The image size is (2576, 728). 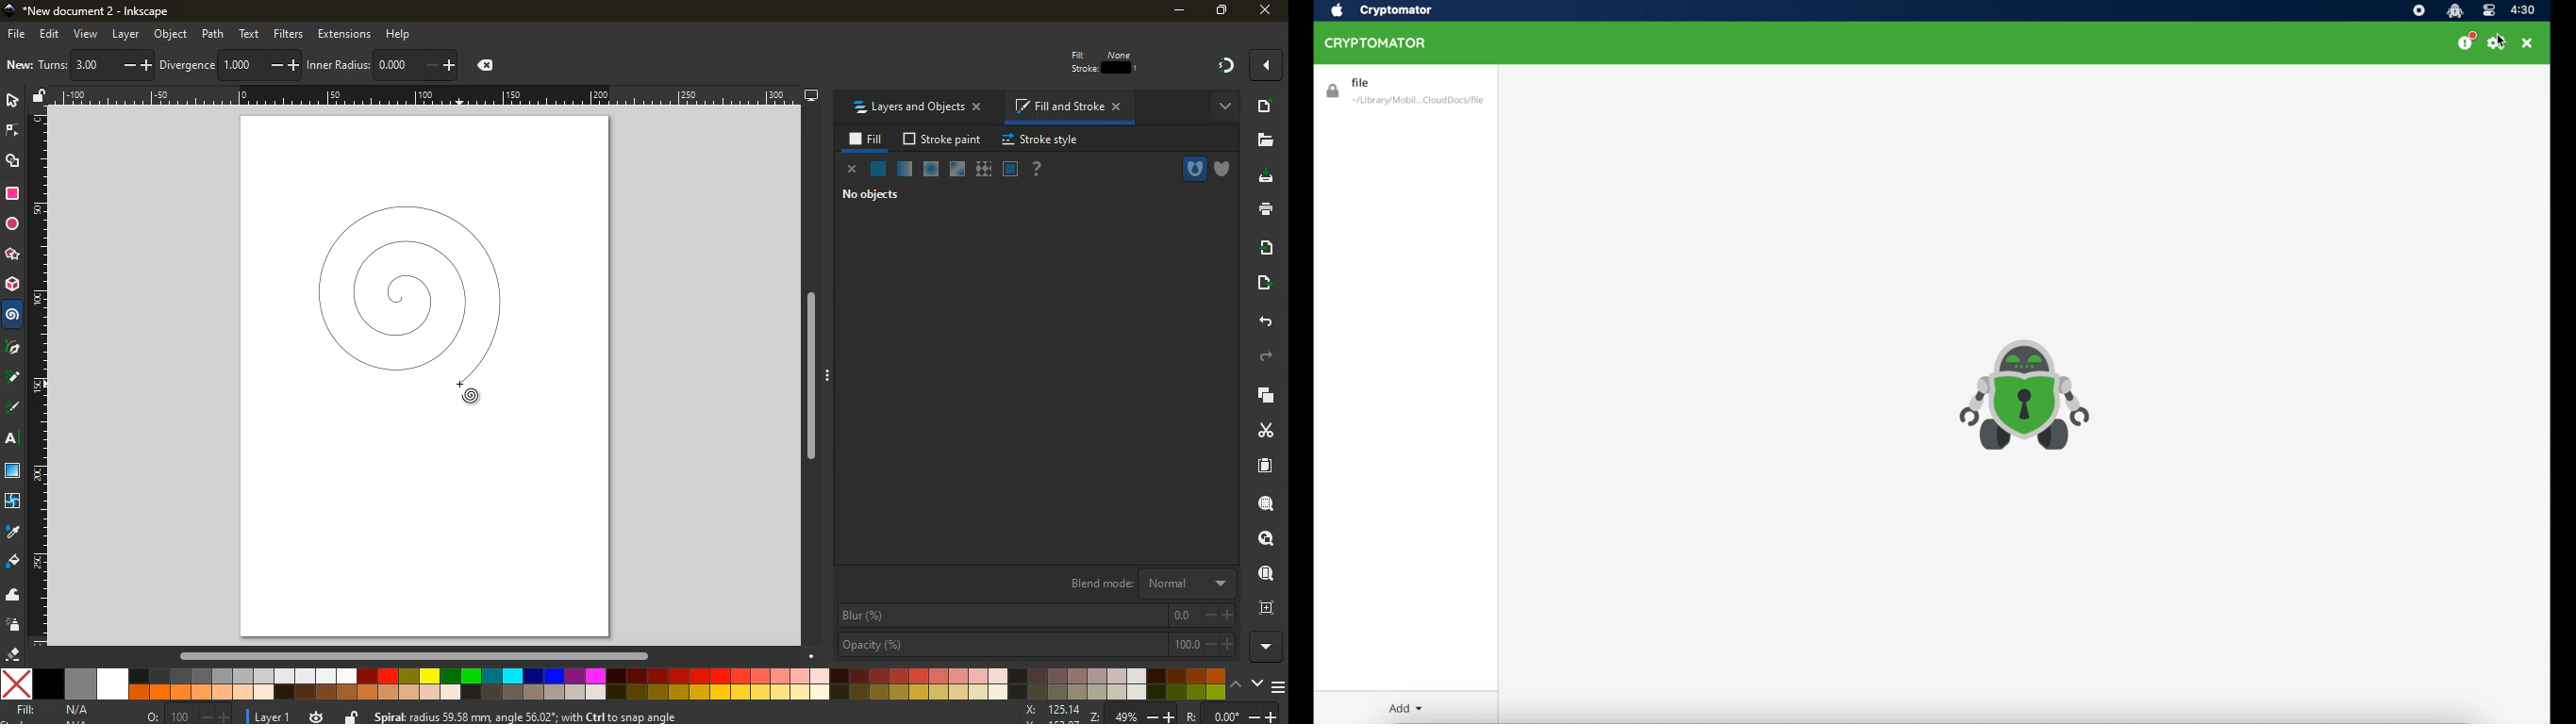 What do you see at coordinates (14, 408) in the screenshot?
I see `r` at bounding box center [14, 408].